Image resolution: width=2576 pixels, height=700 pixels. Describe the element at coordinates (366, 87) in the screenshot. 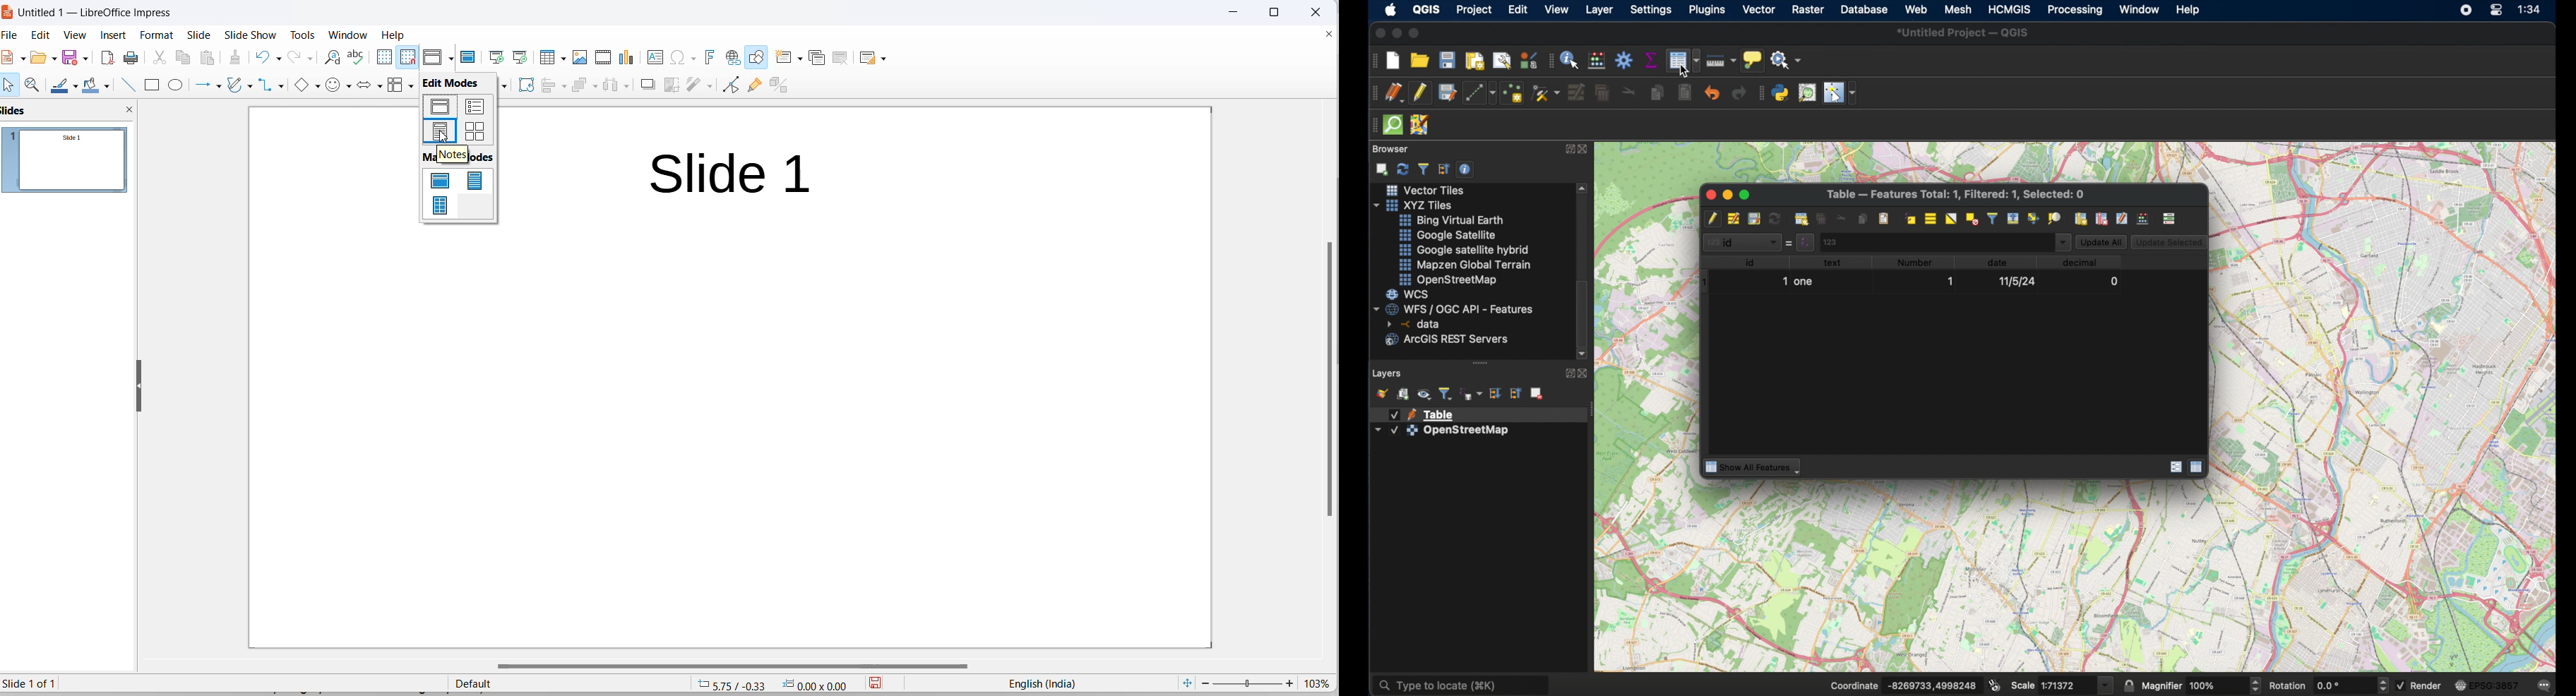

I see `block arrows` at that location.